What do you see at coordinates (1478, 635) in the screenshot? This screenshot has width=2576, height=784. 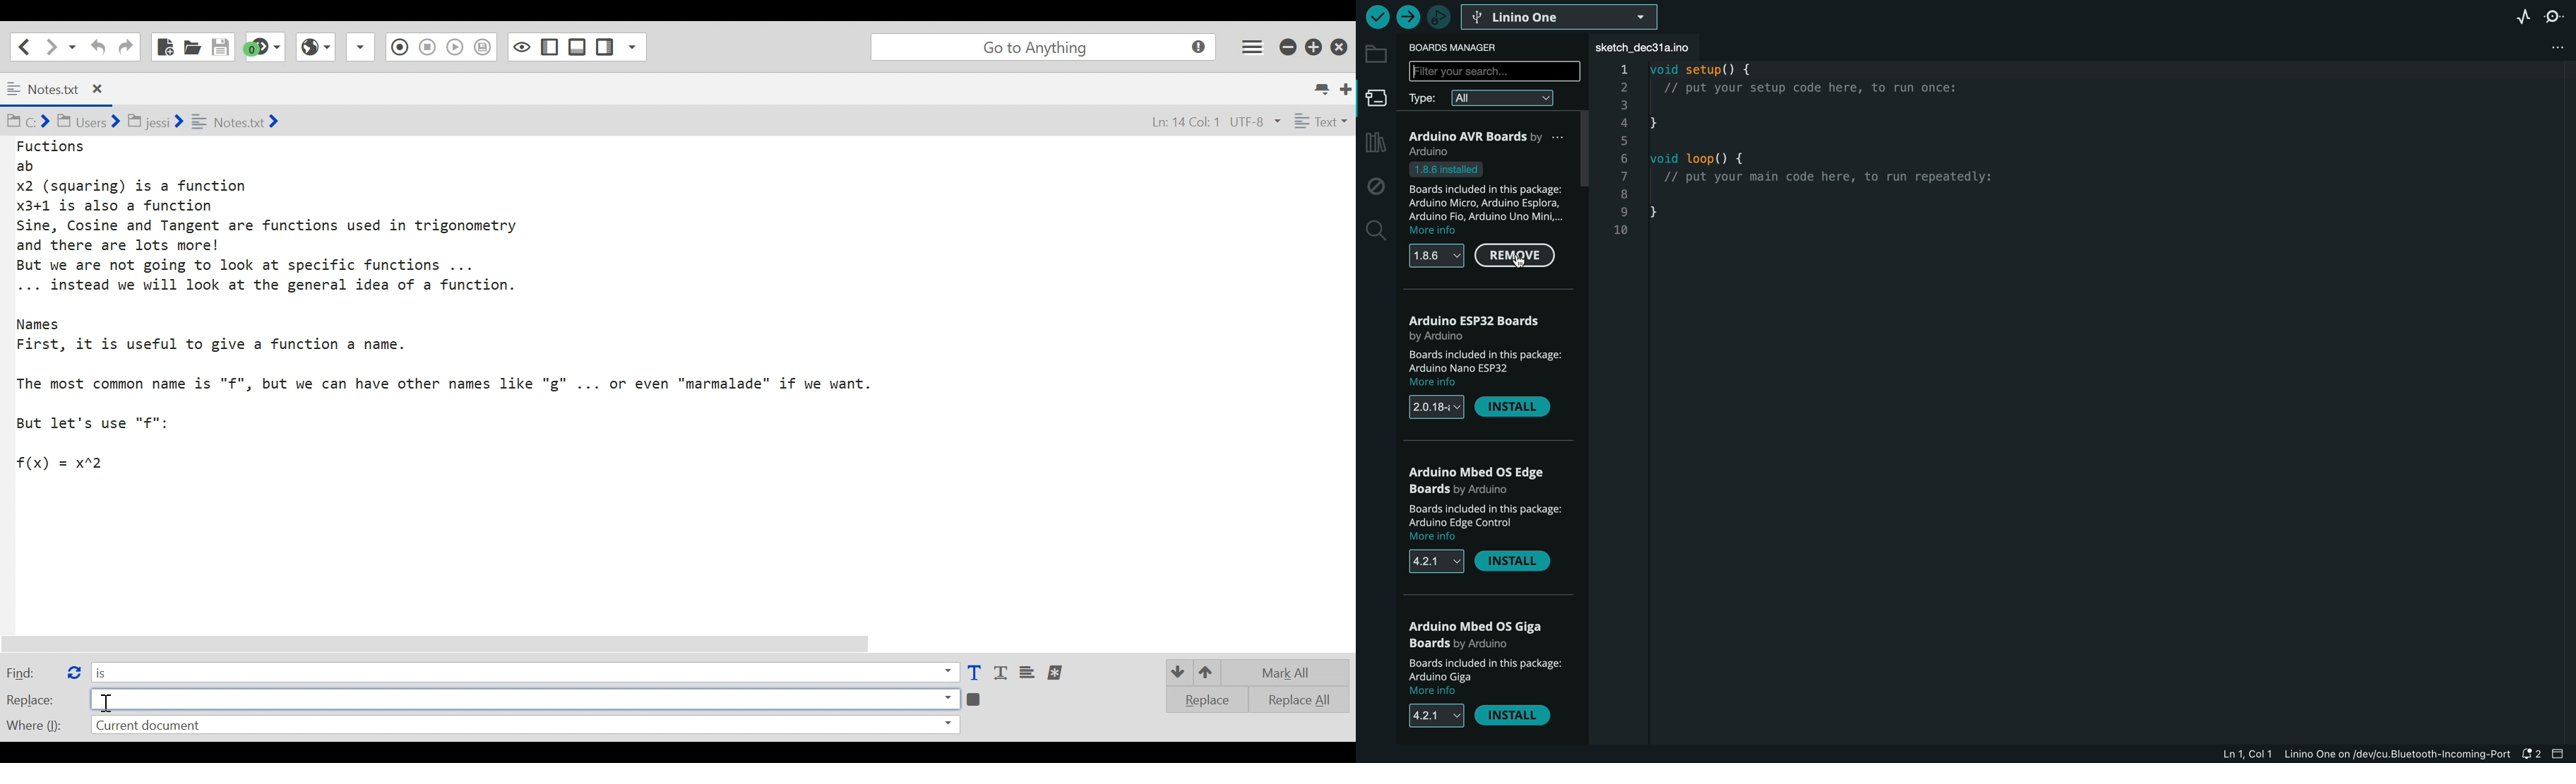 I see `OS Giga boards` at bounding box center [1478, 635].